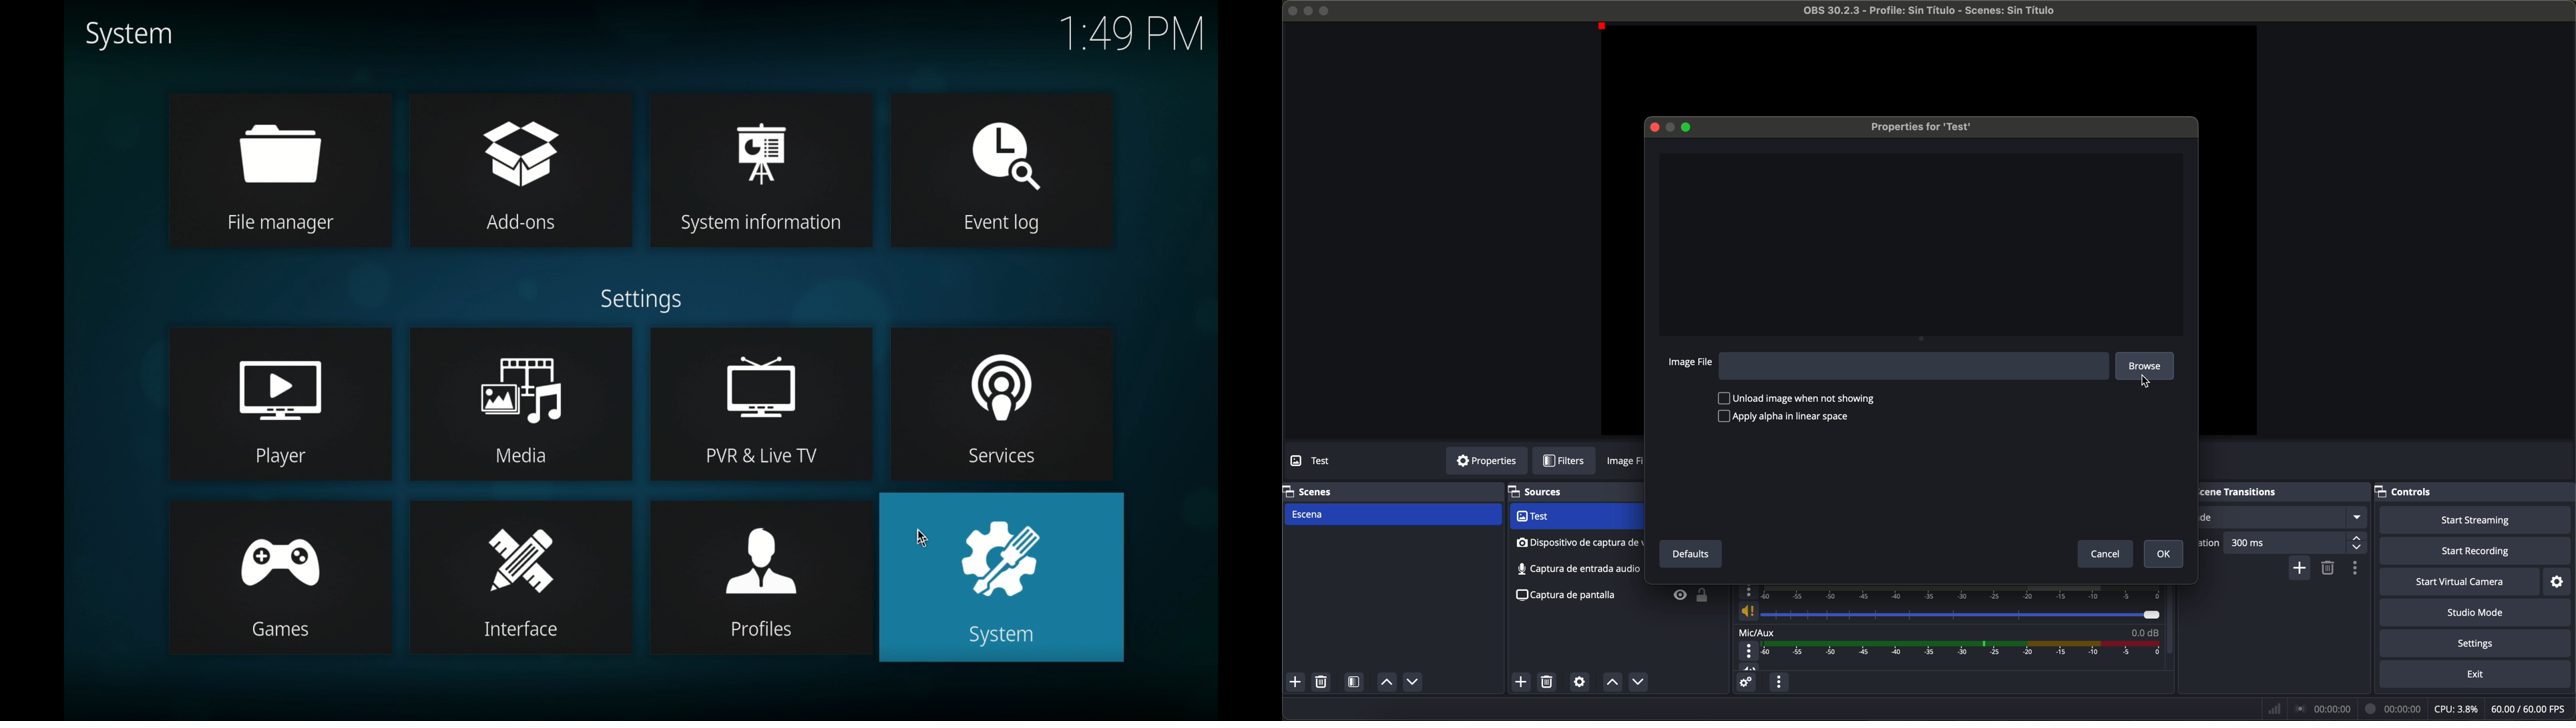  What do you see at coordinates (2419, 709) in the screenshot?
I see `data` at bounding box center [2419, 709].